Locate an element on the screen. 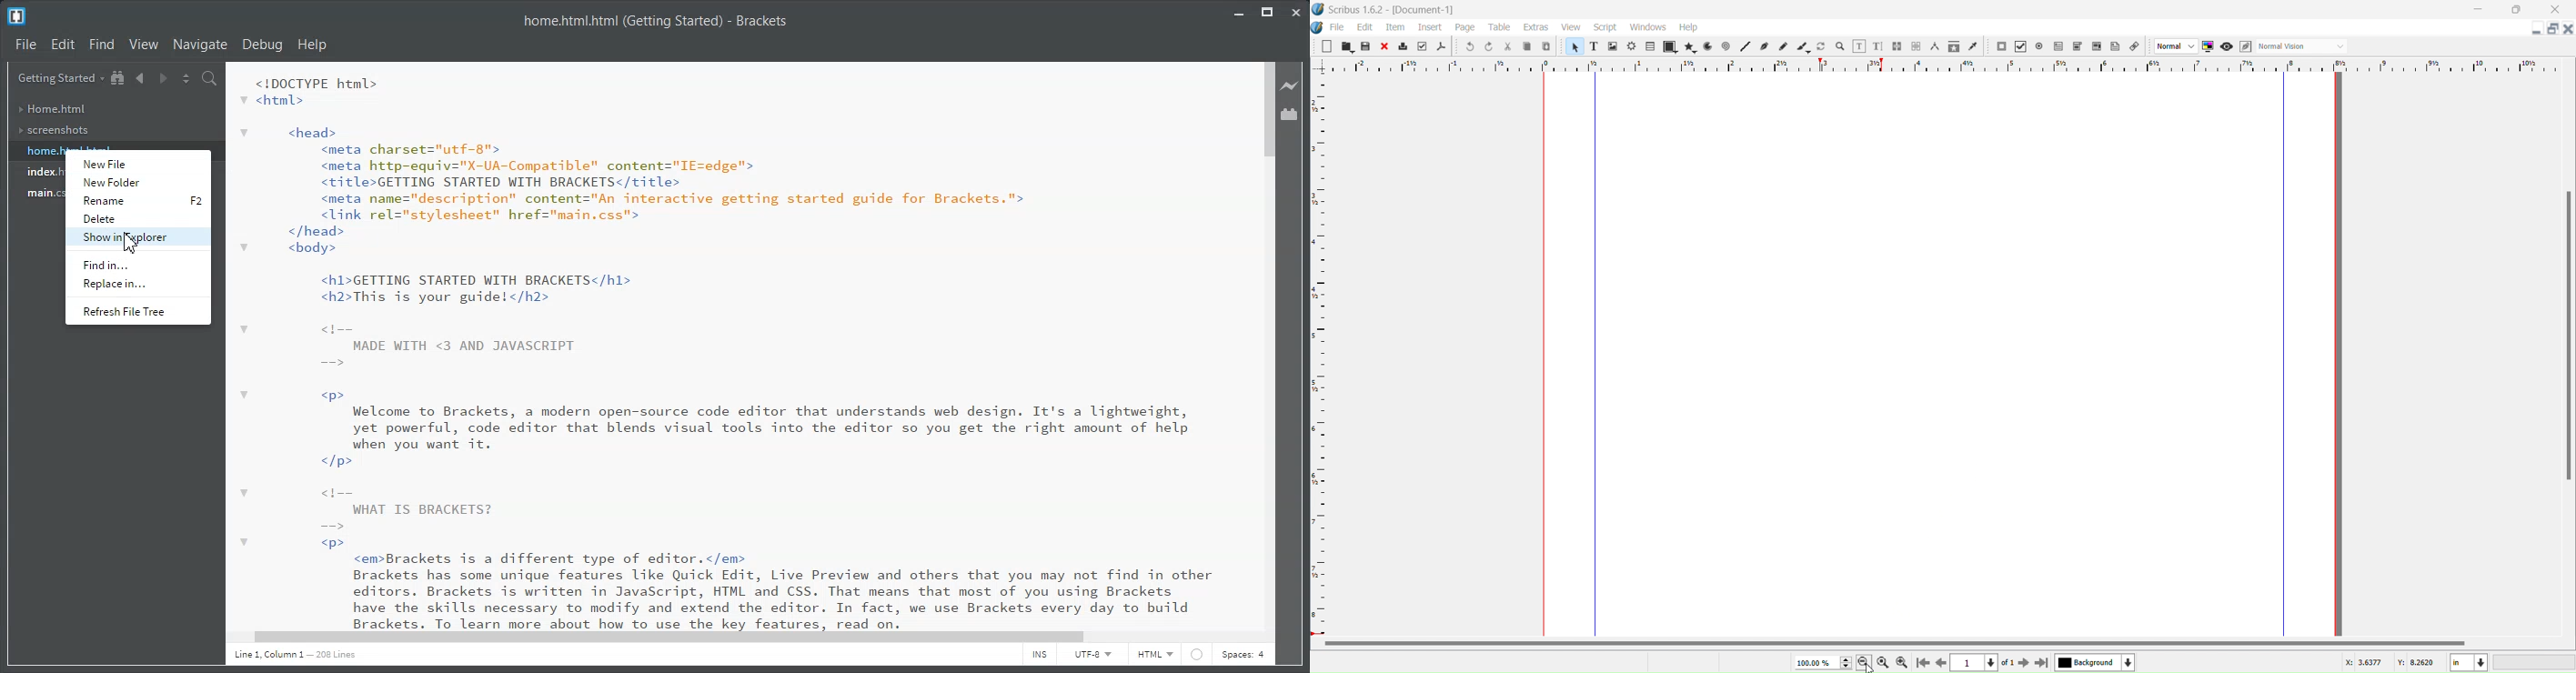  Show in Explore is located at coordinates (136, 236).